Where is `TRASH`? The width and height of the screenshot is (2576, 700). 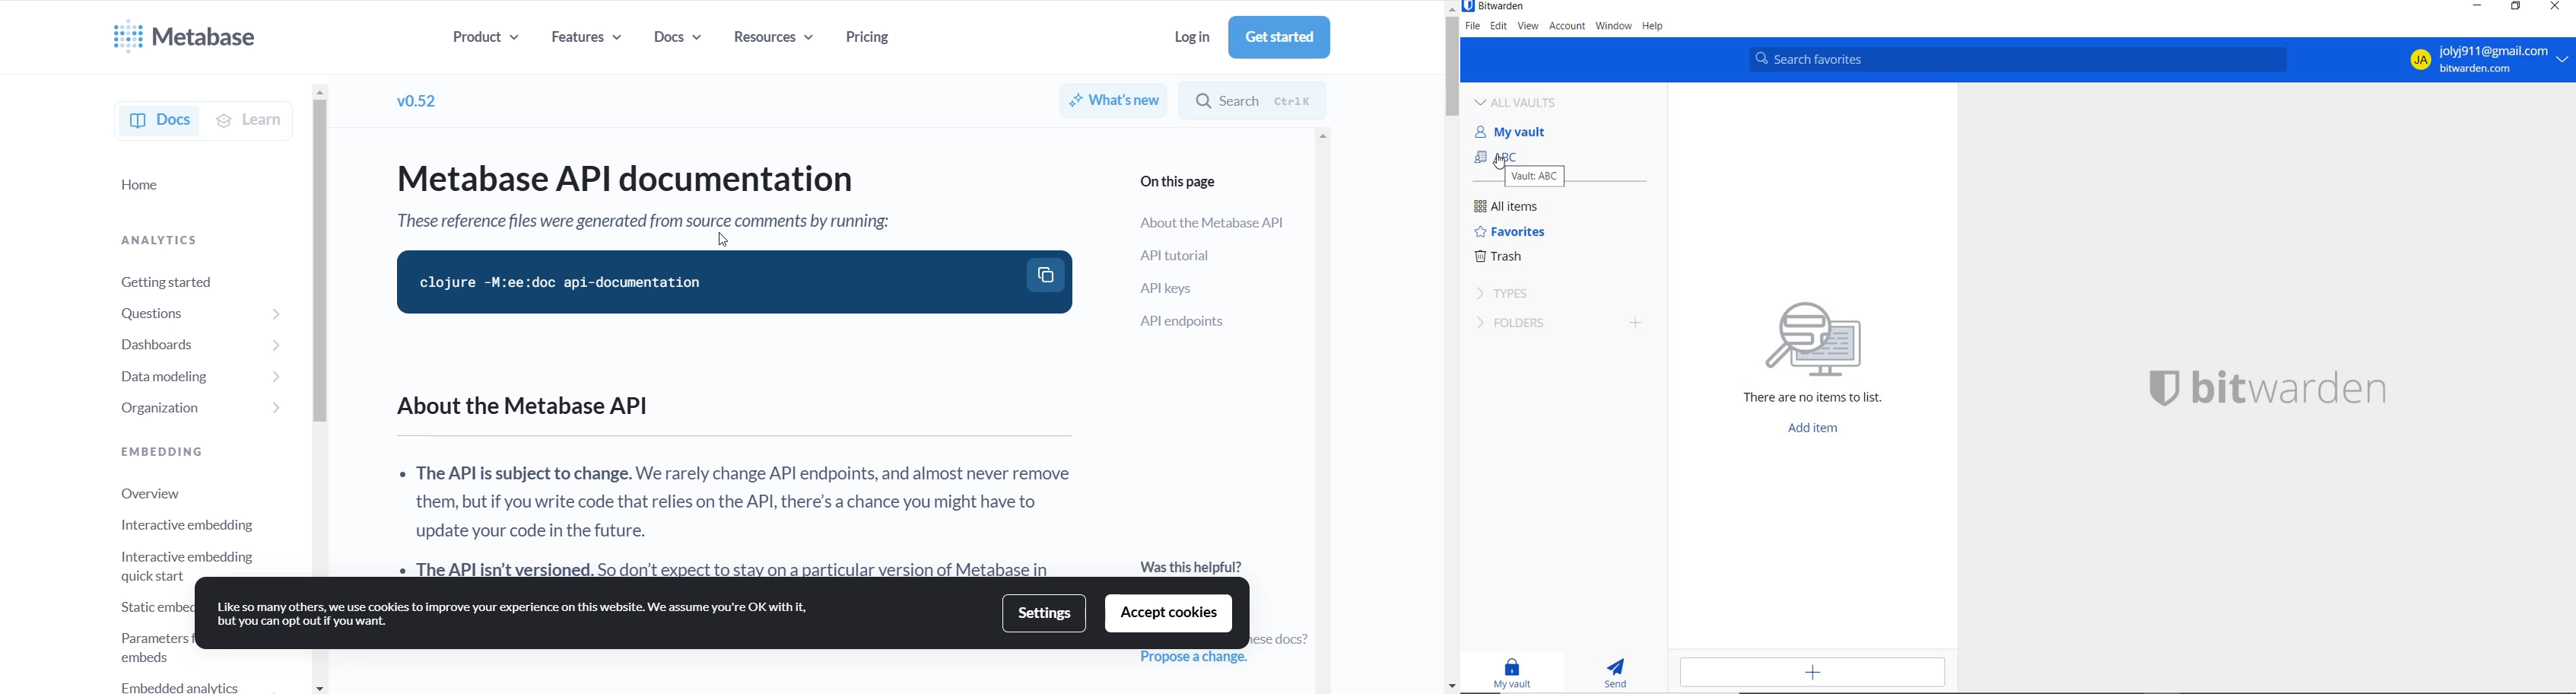
TRASH is located at coordinates (1505, 257).